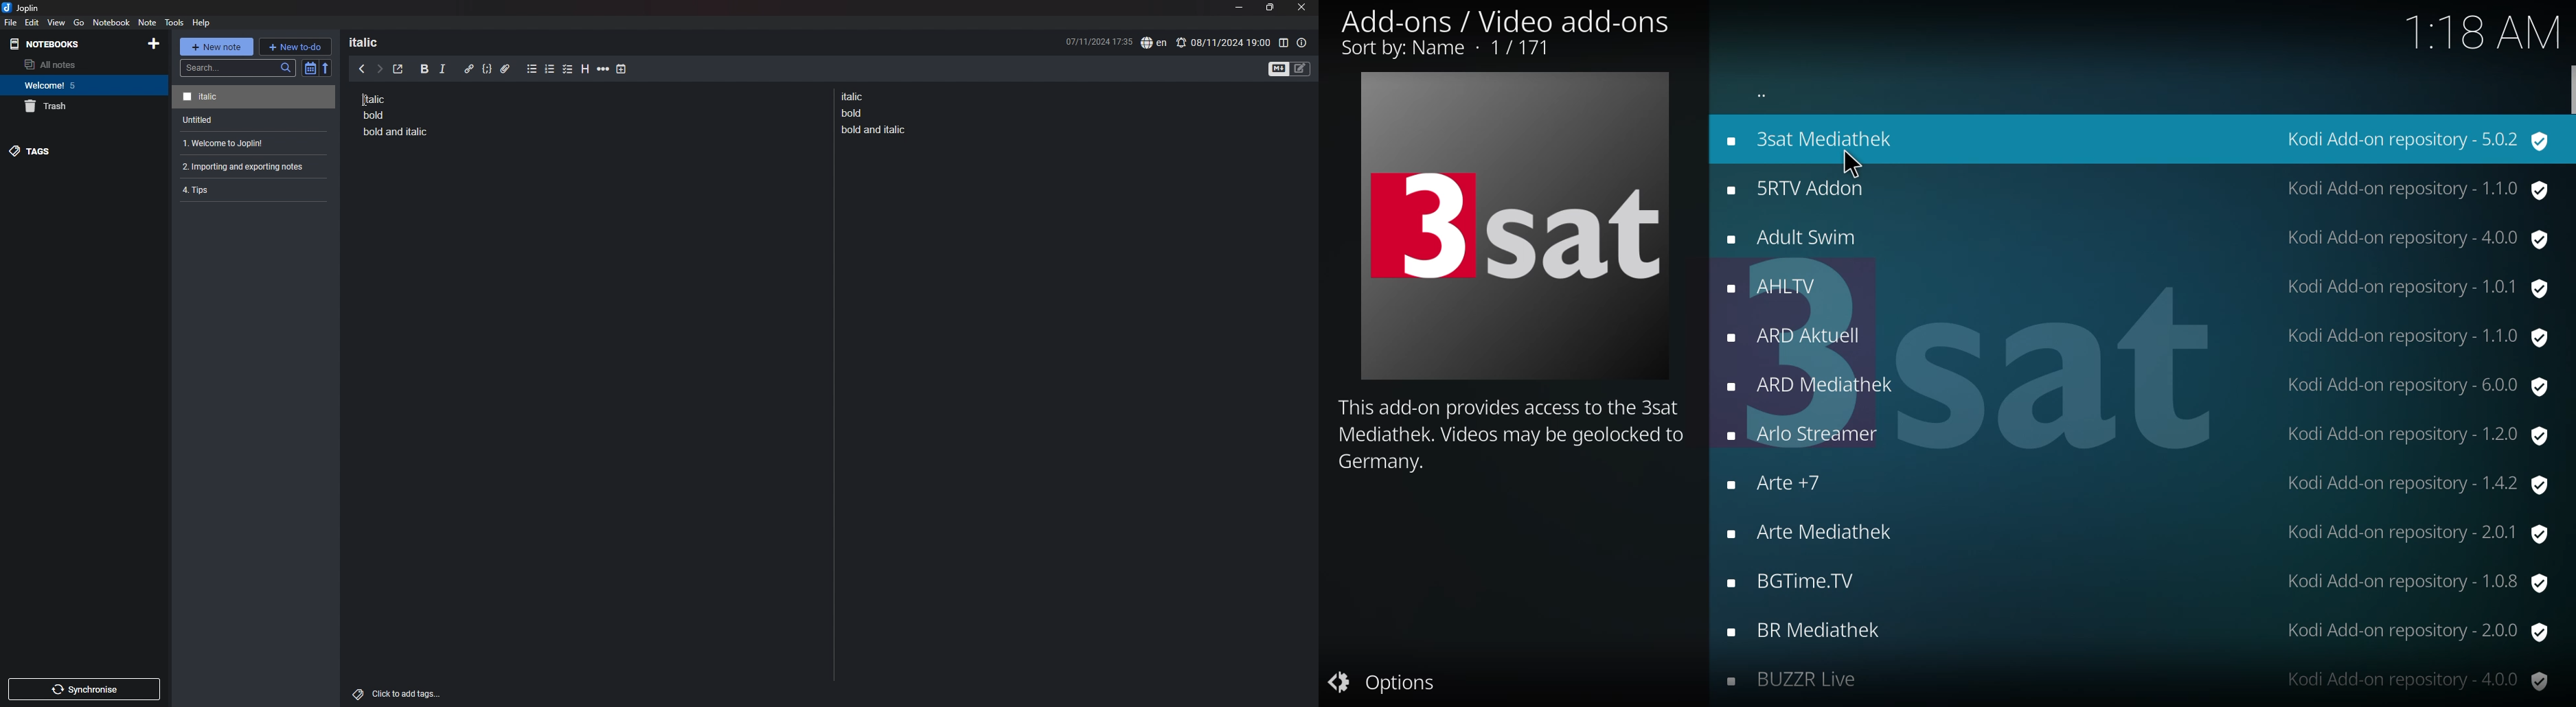  What do you see at coordinates (1303, 7) in the screenshot?
I see `close` at bounding box center [1303, 7].